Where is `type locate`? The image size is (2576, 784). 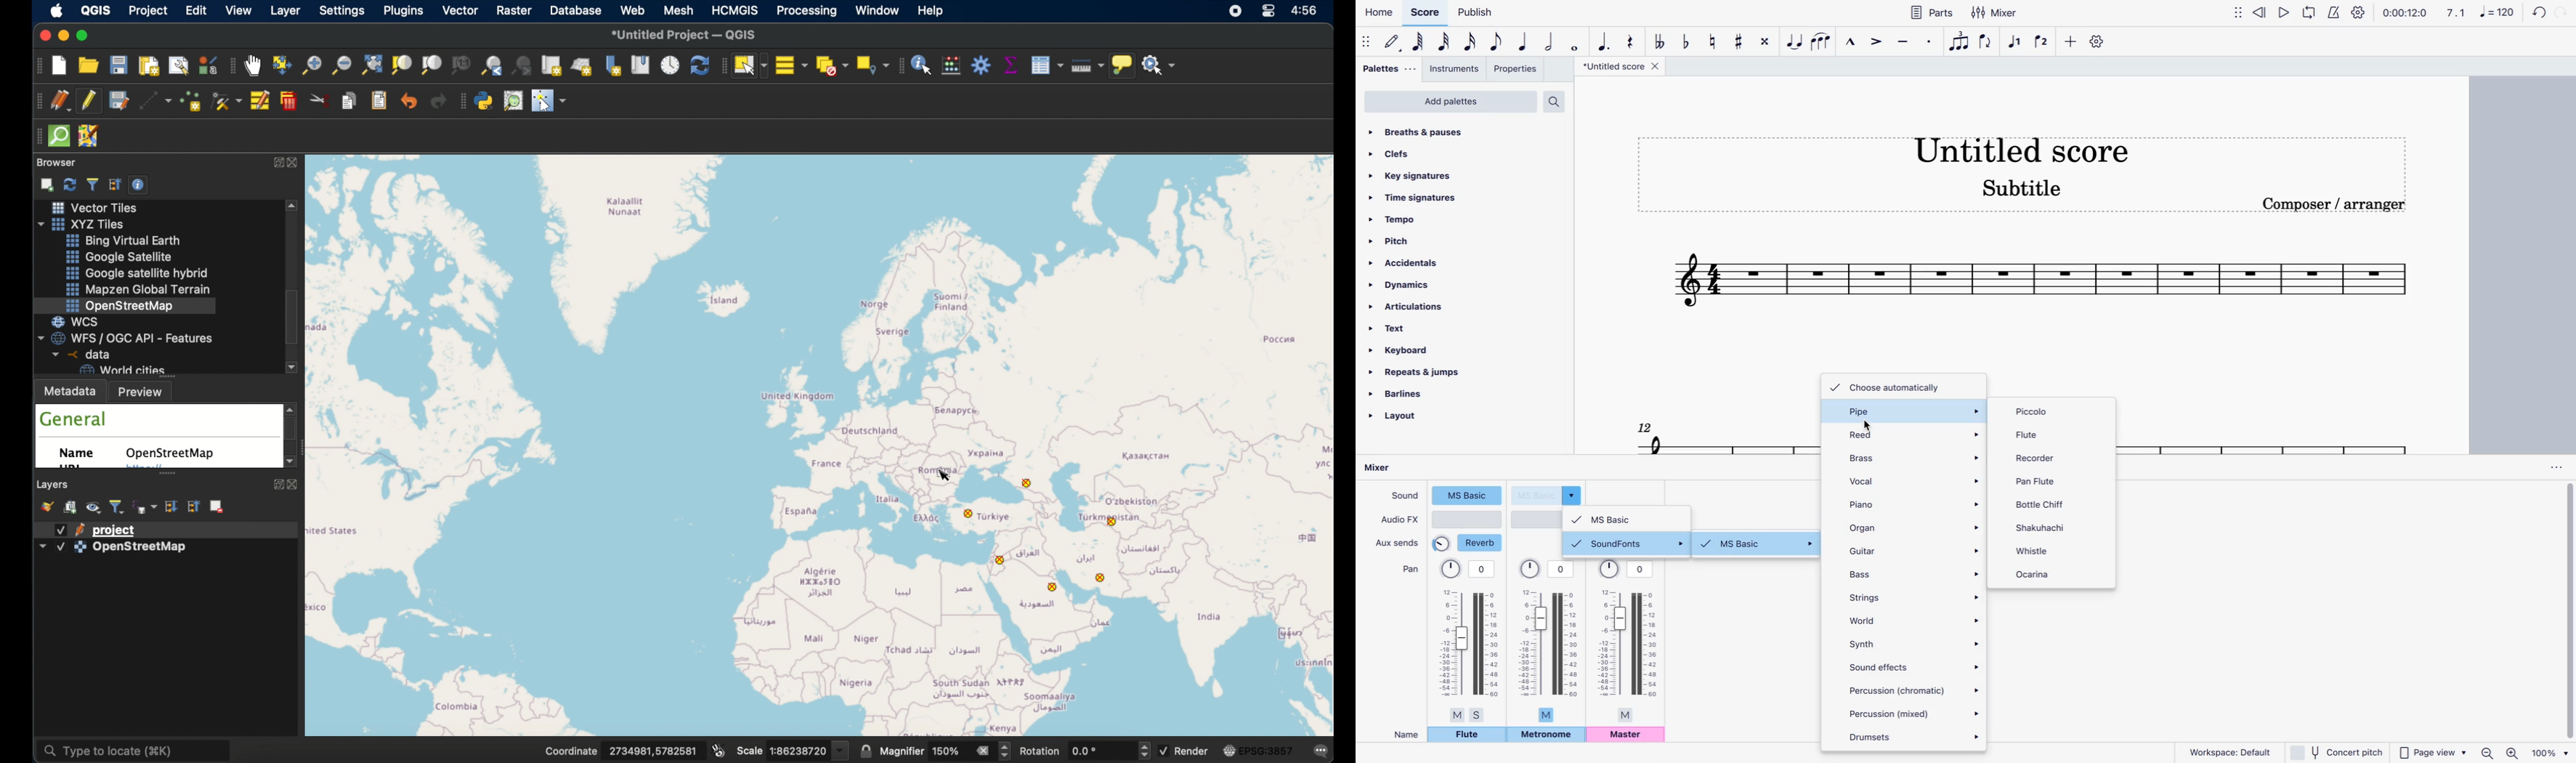
type locate is located at coordinates (138, 751).